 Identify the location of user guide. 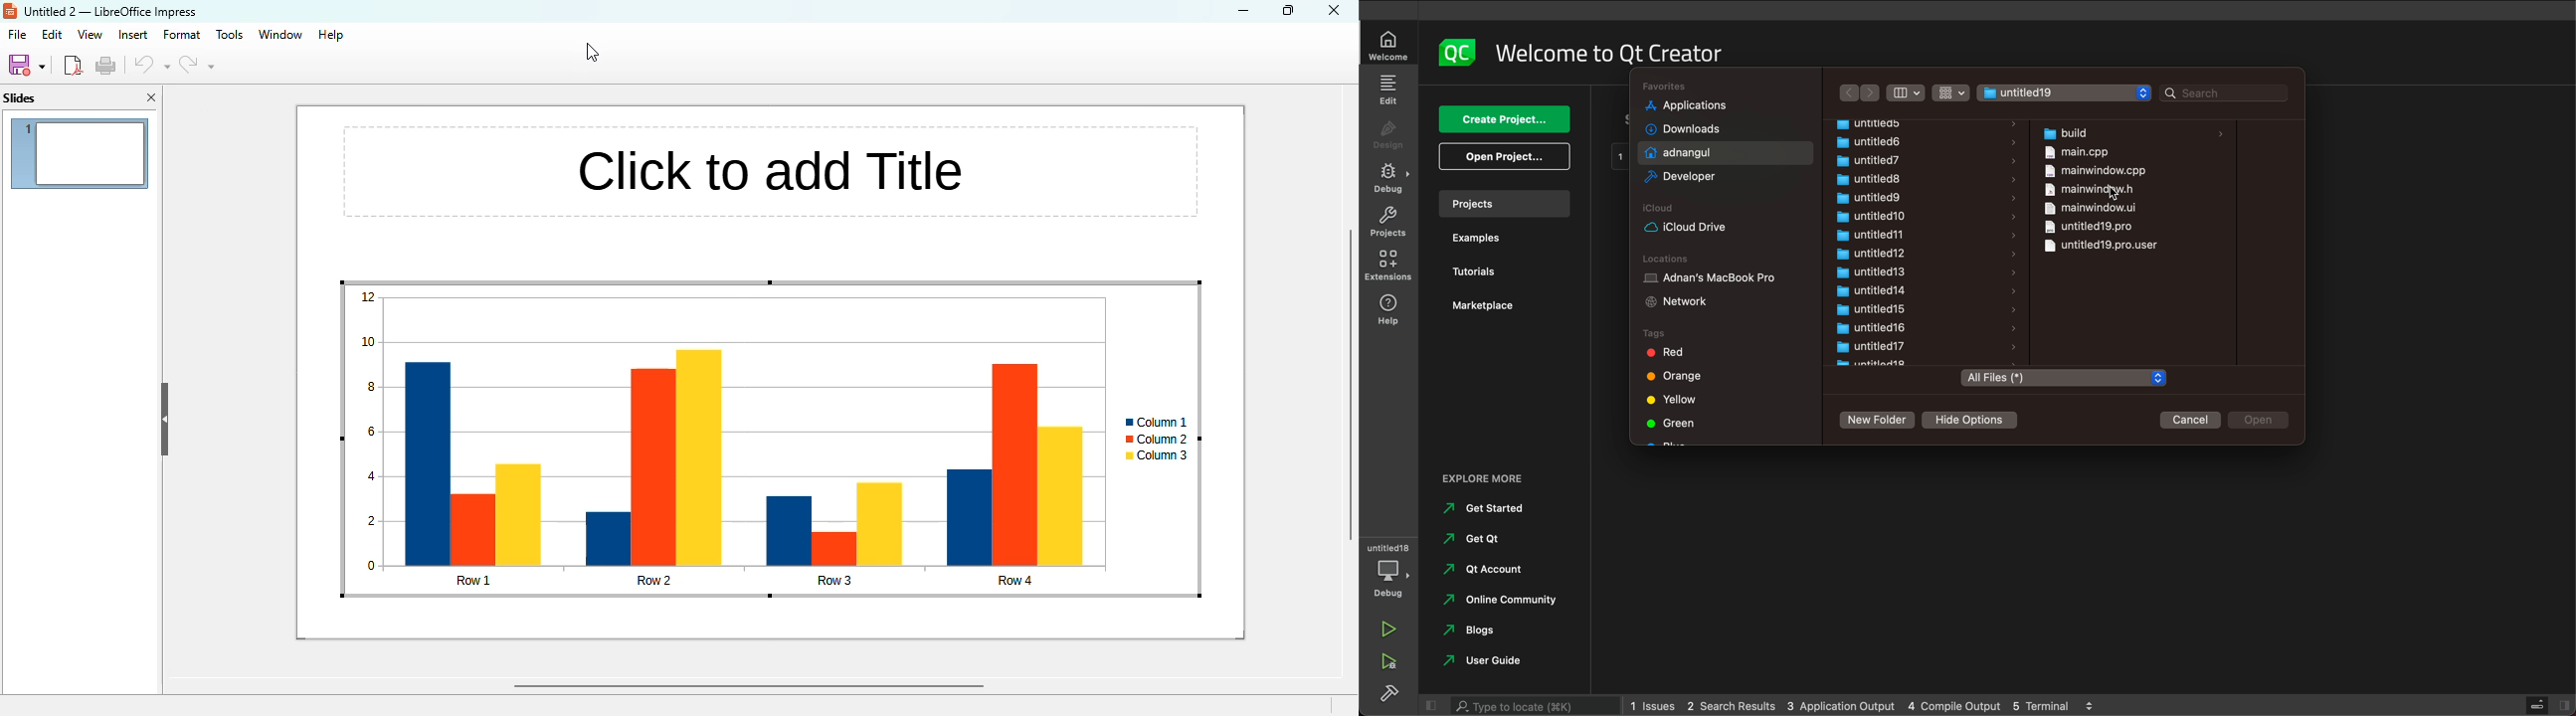
(1492, 663).